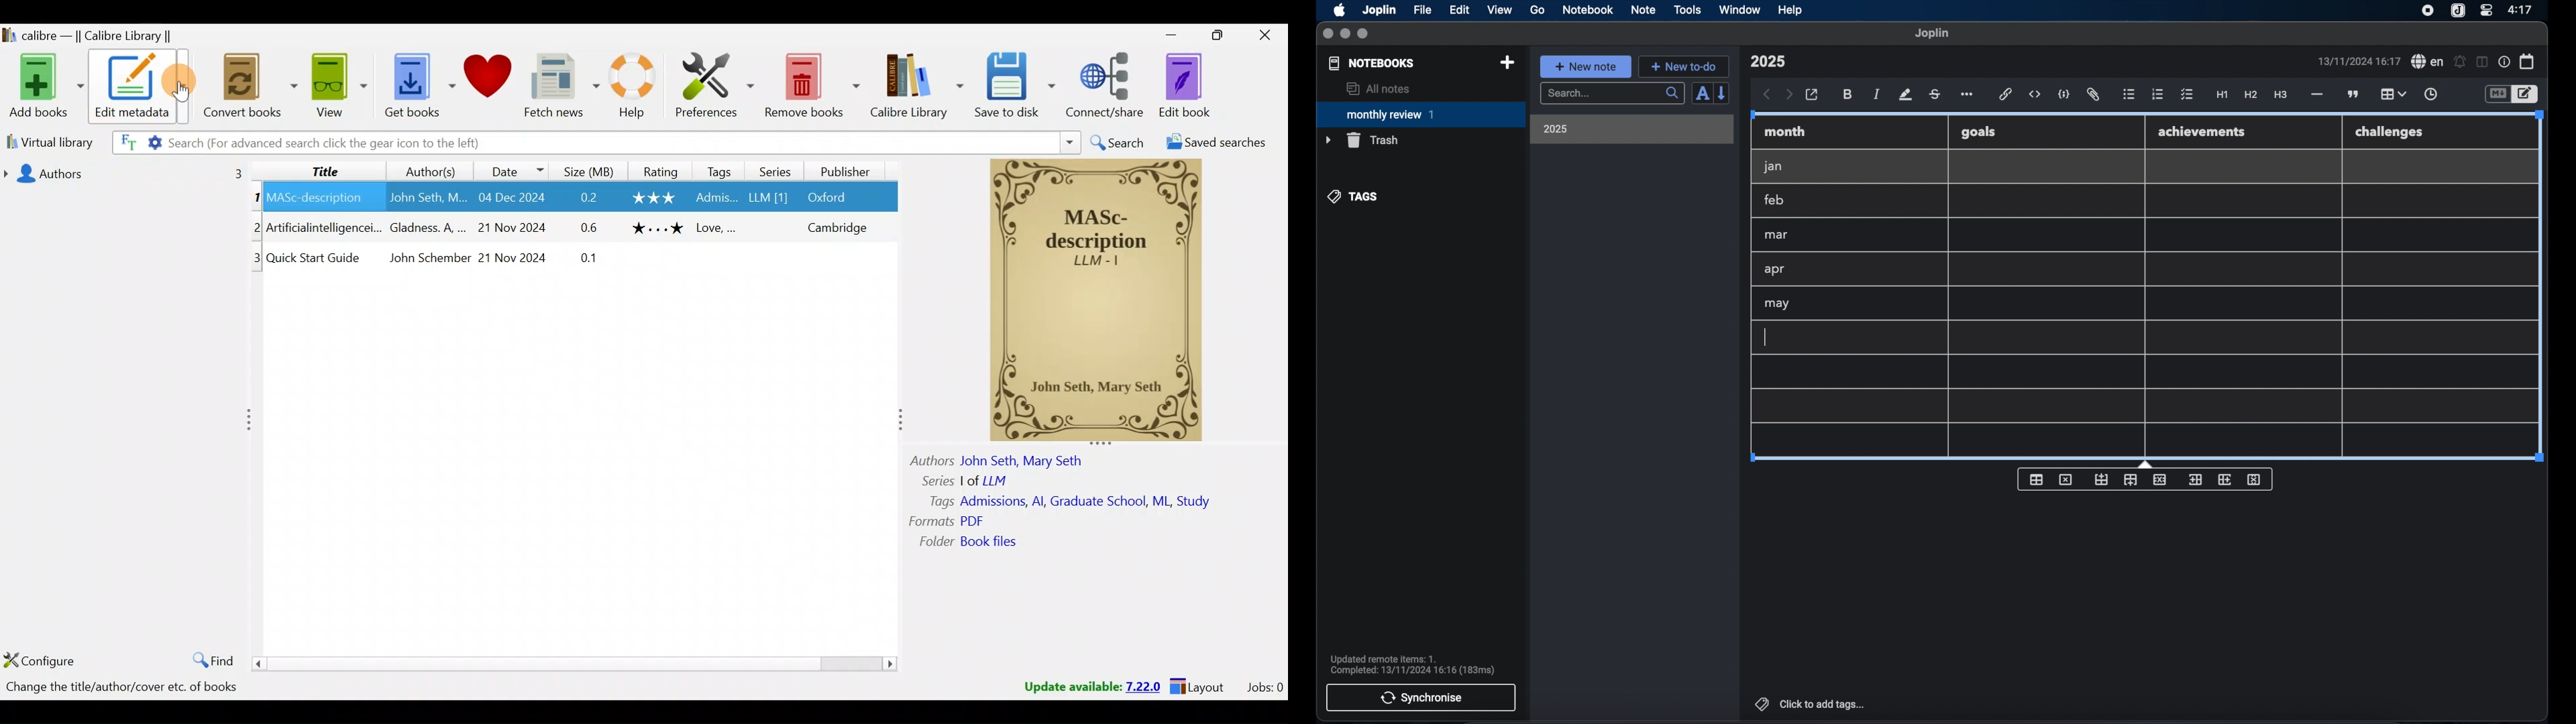 This screenshot has height=728, width=2576. Describe the element at coordinates (2428, 62) in the screenshot. I see `spel check` at that location.